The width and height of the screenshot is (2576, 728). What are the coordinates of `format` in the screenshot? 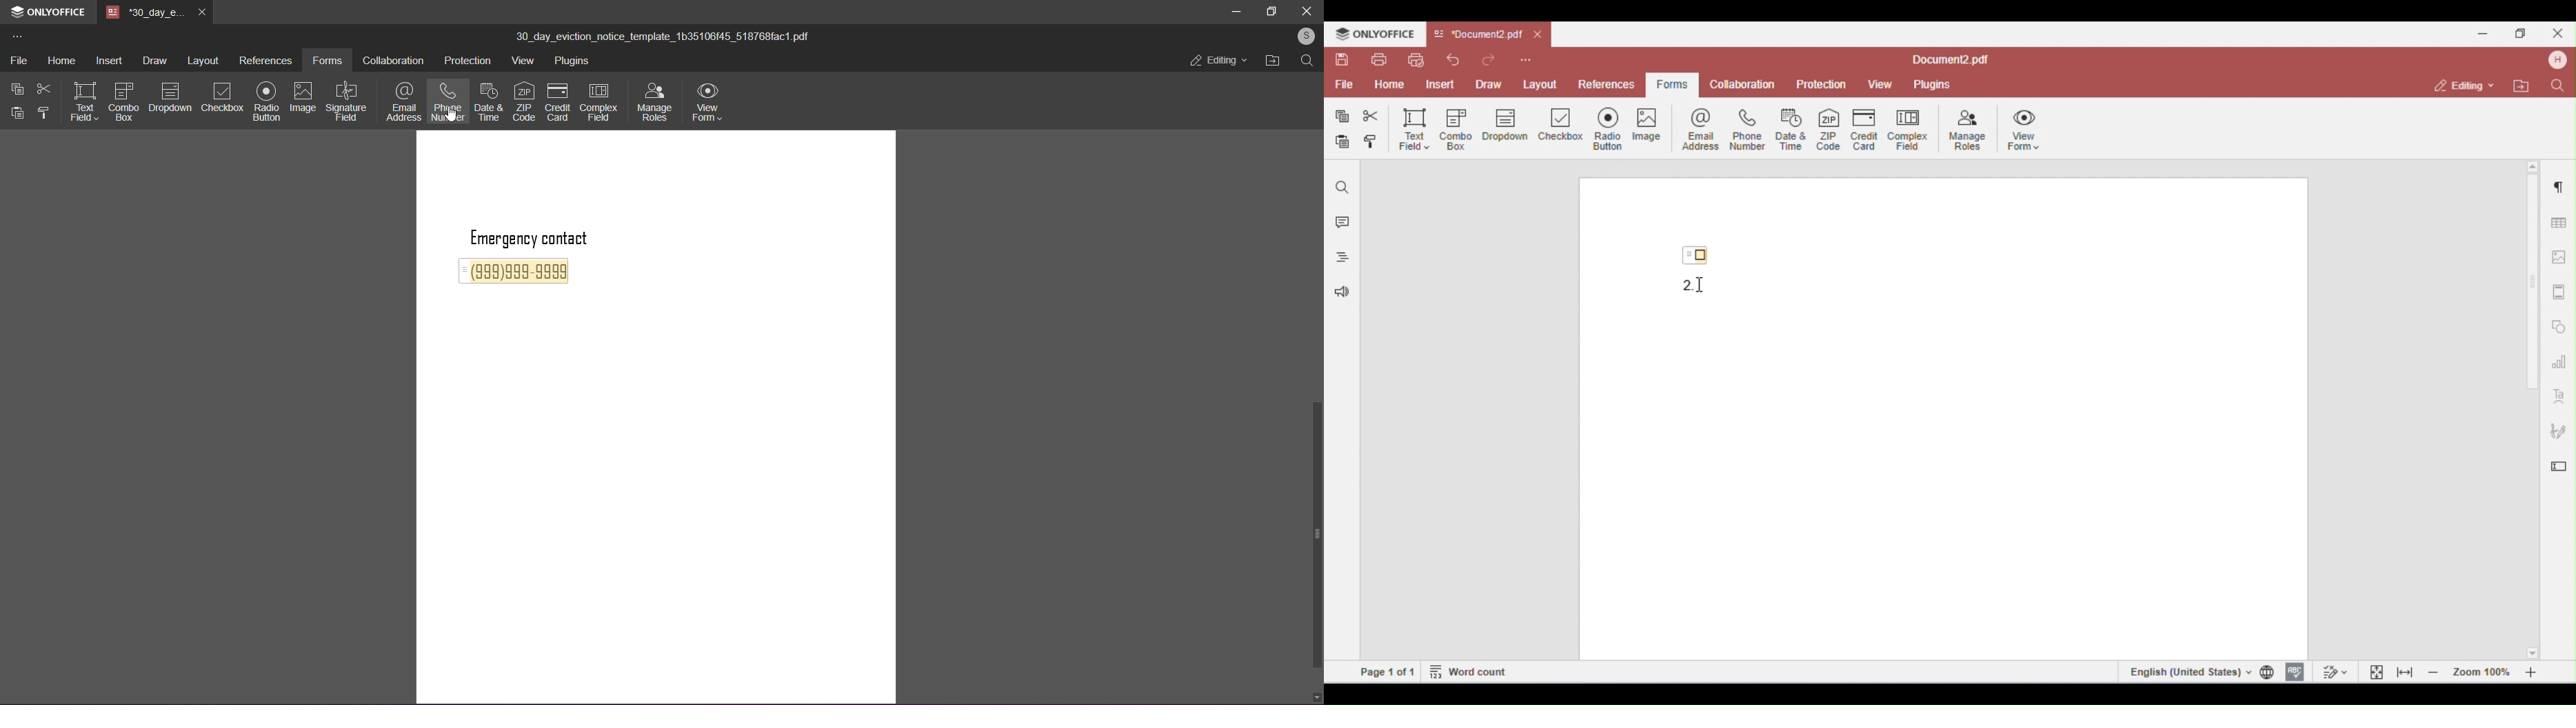 It's located at (46, 113).